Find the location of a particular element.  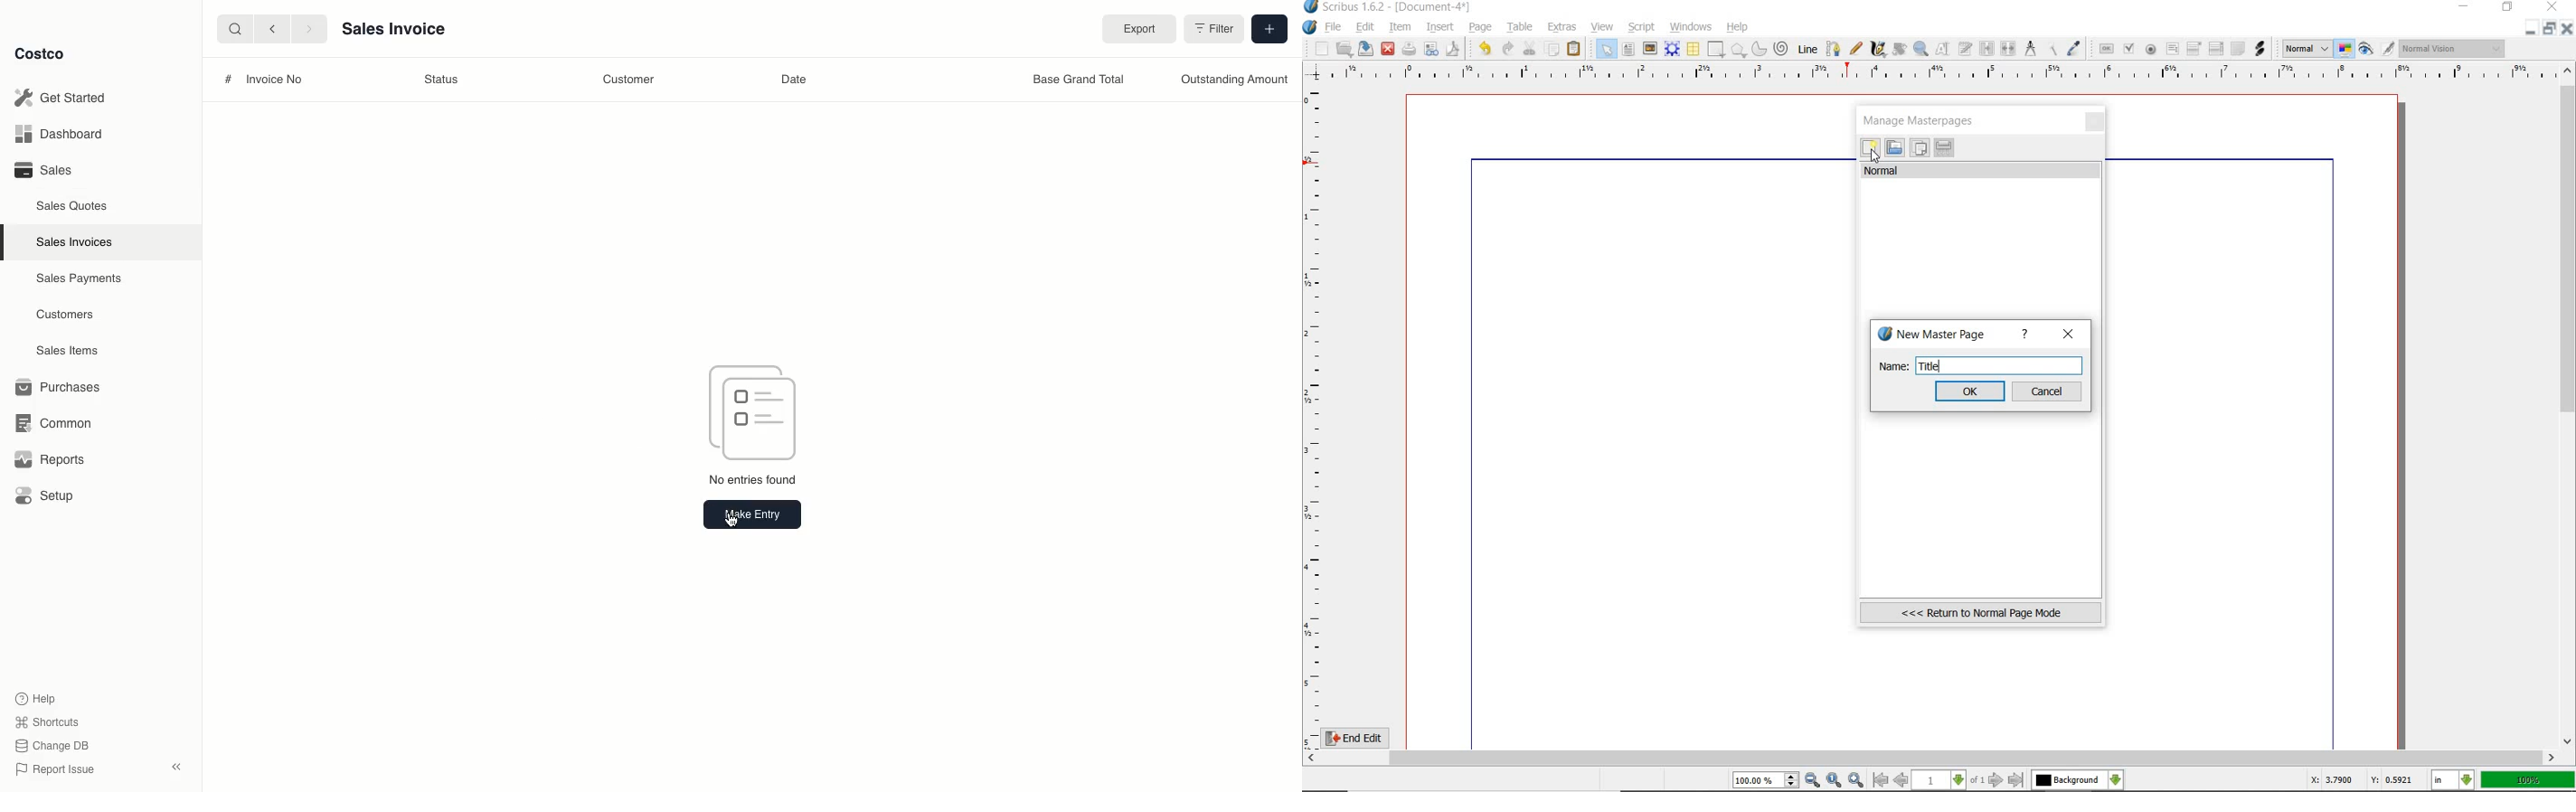

Outstanding Amount is located at coordinates (1233, 81).